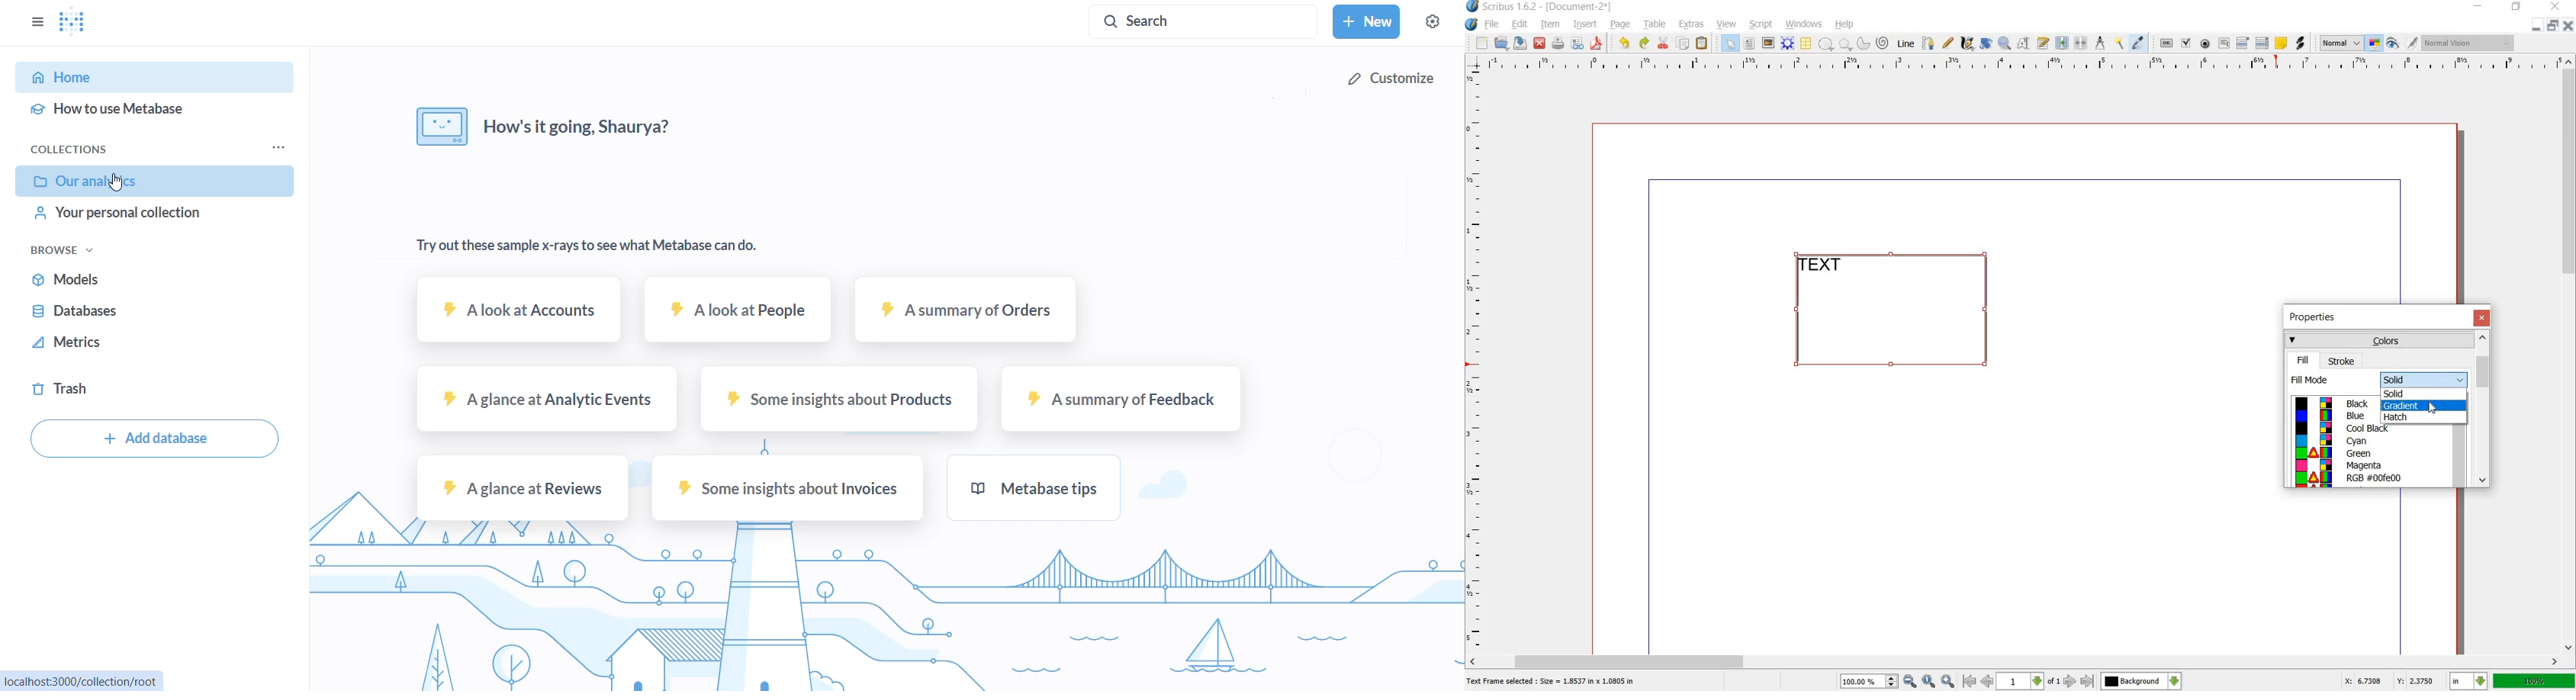 The height and width of the screenshot is (700, 2576). Describe the element at coordinates (1826, 44) in the screenshot. I see `shape` at that location.